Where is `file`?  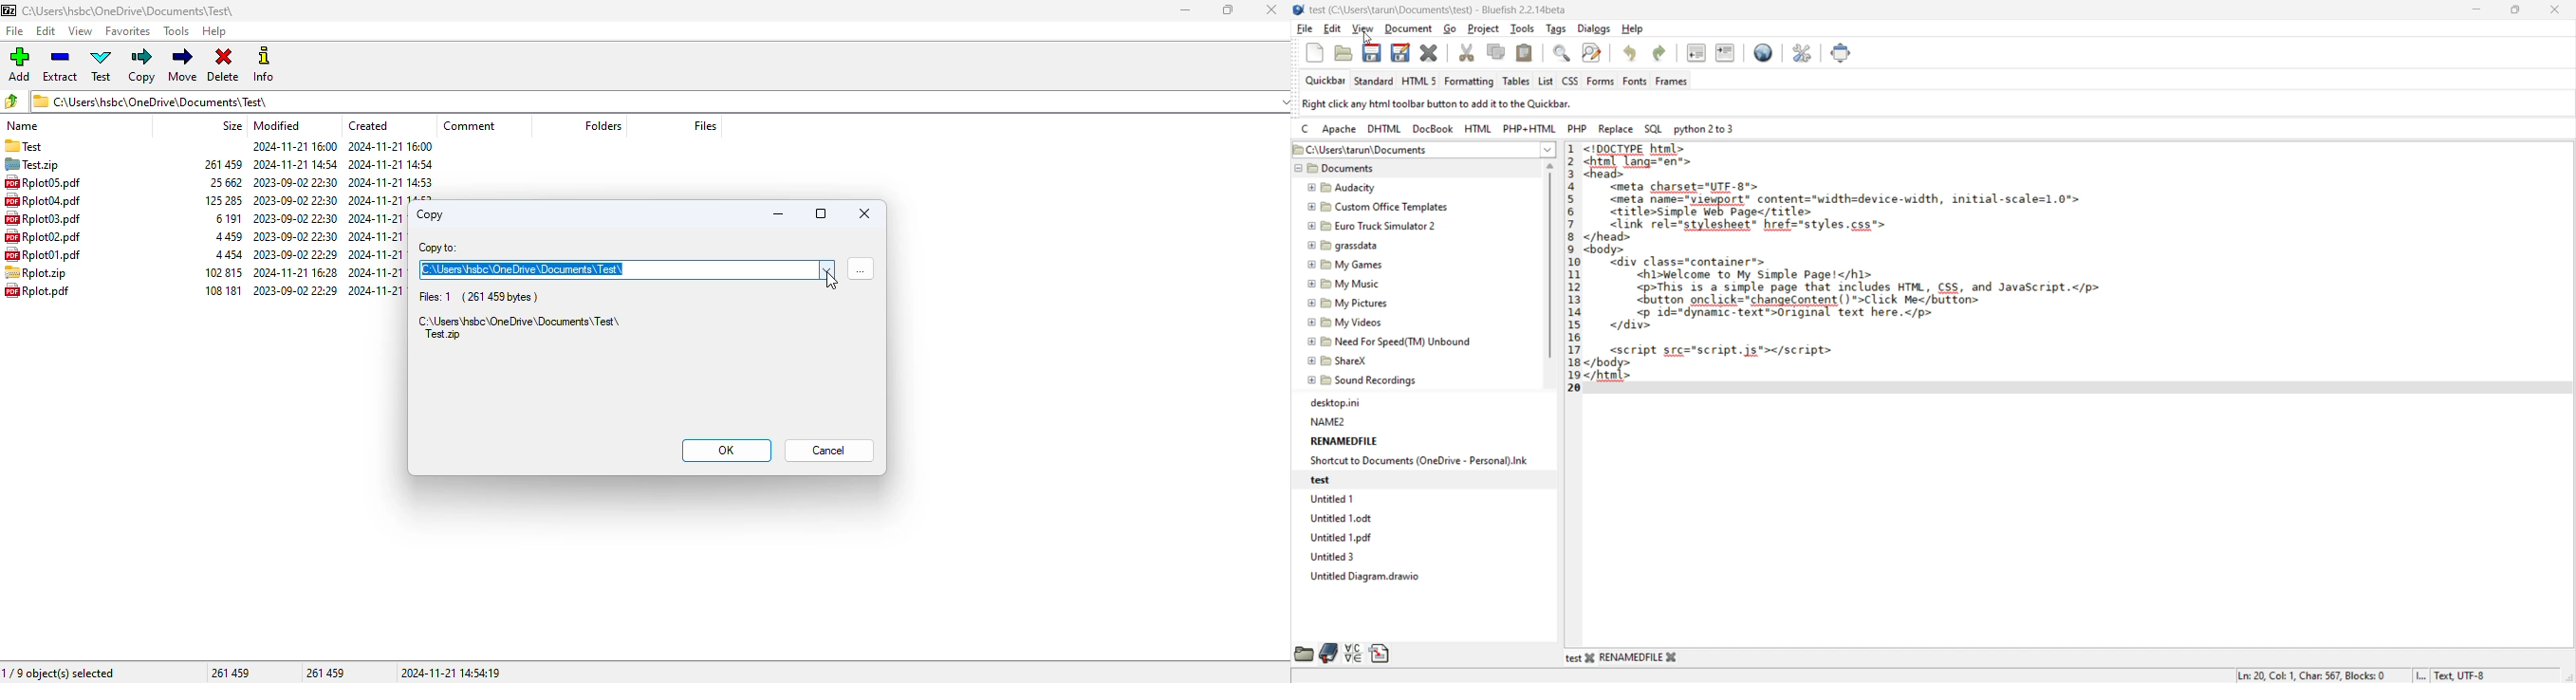 file is located at coordinates (14, 31).